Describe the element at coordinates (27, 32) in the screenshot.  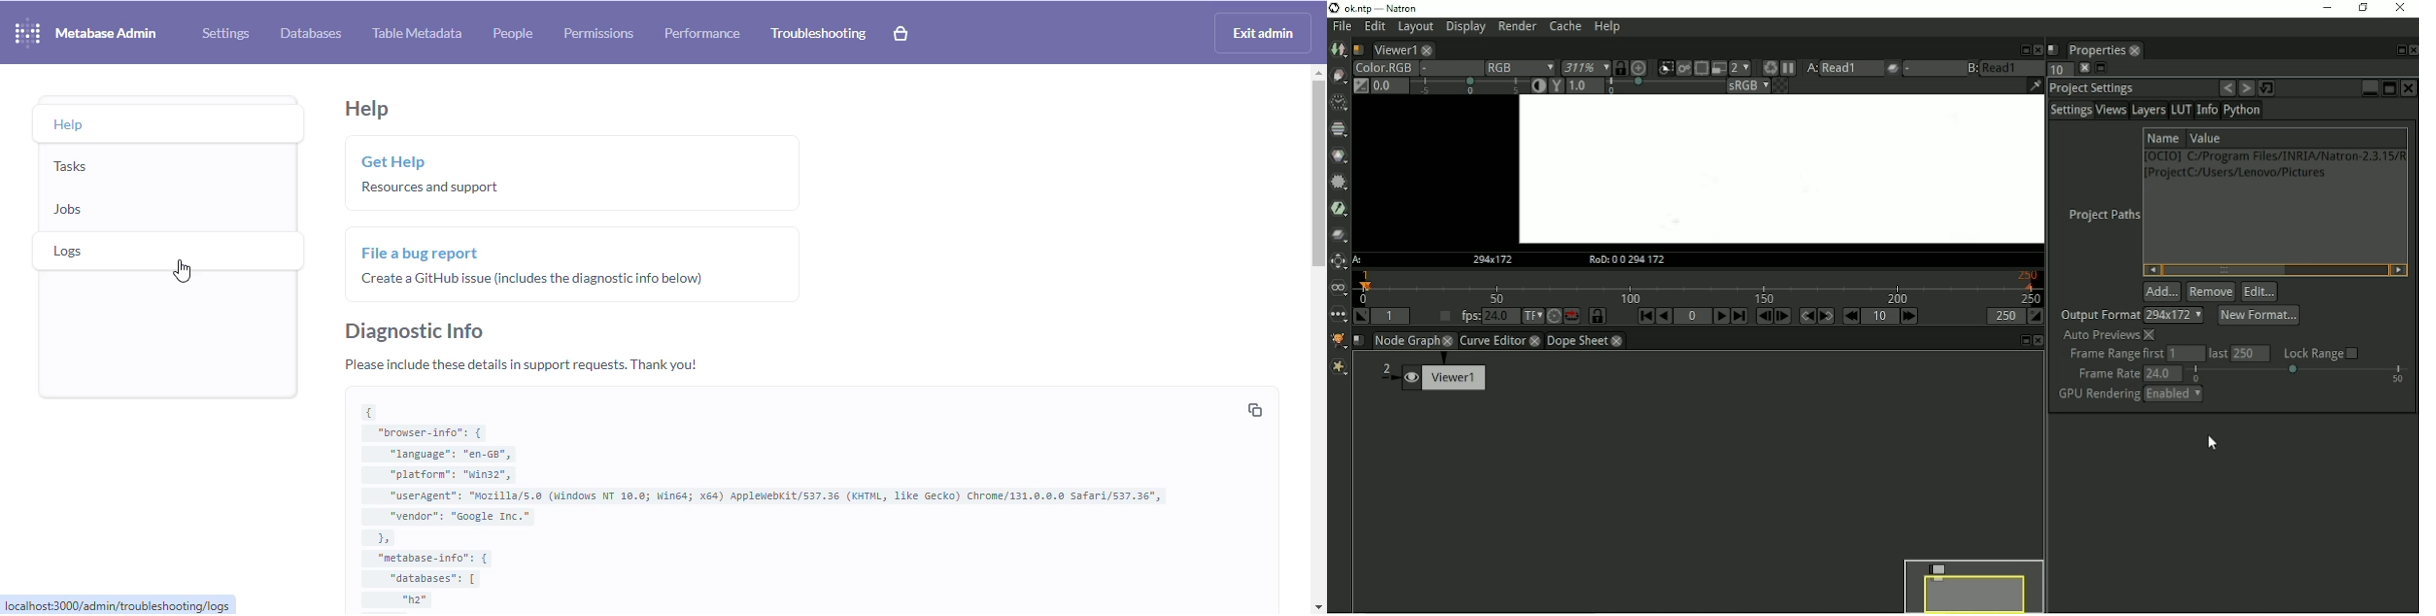
I see `logo` at that location.